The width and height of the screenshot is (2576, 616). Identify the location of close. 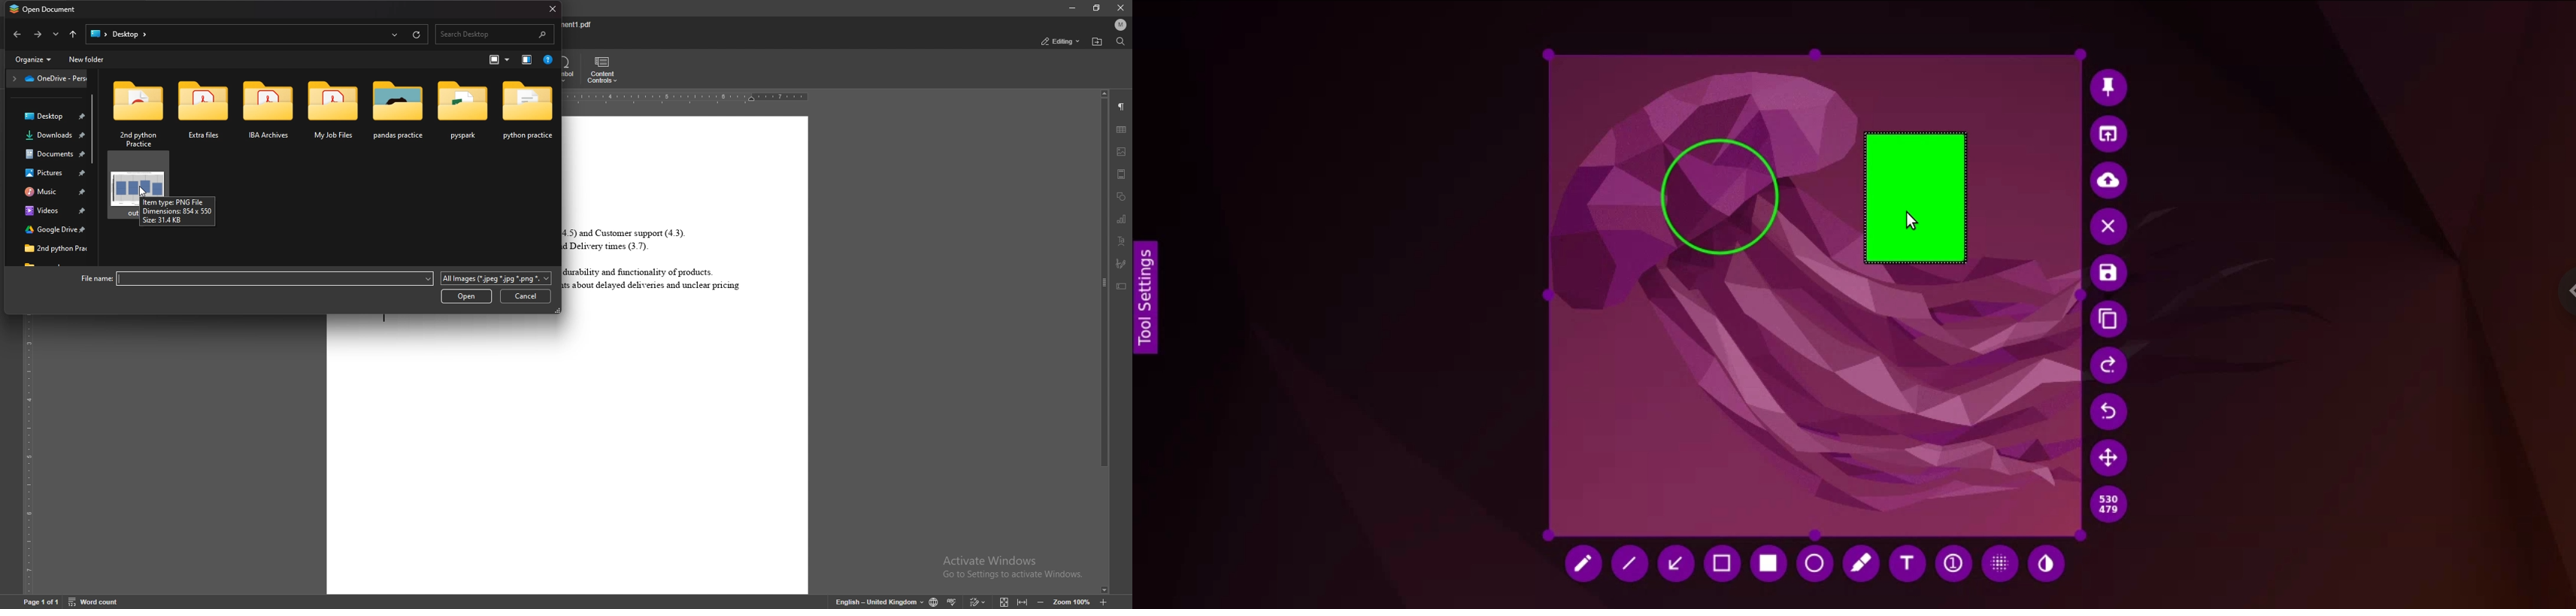
(1120, 8).